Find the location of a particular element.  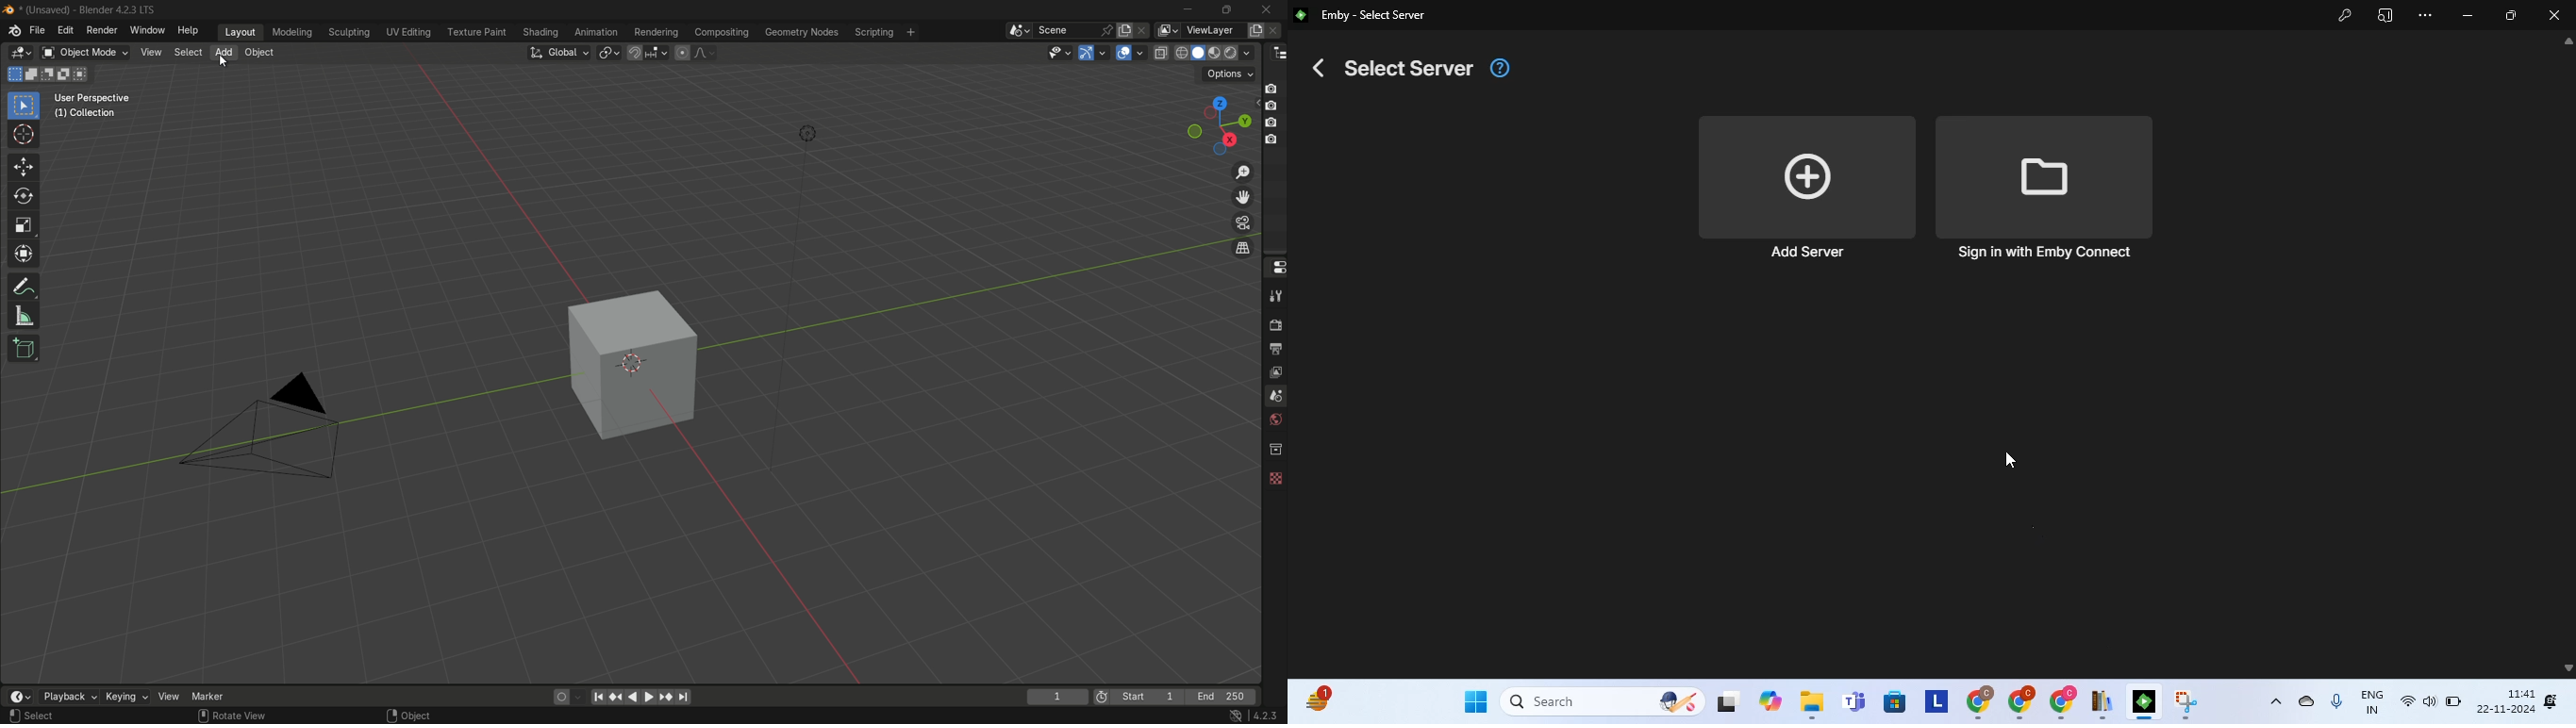

scene is located at coordinates (1274, 397).